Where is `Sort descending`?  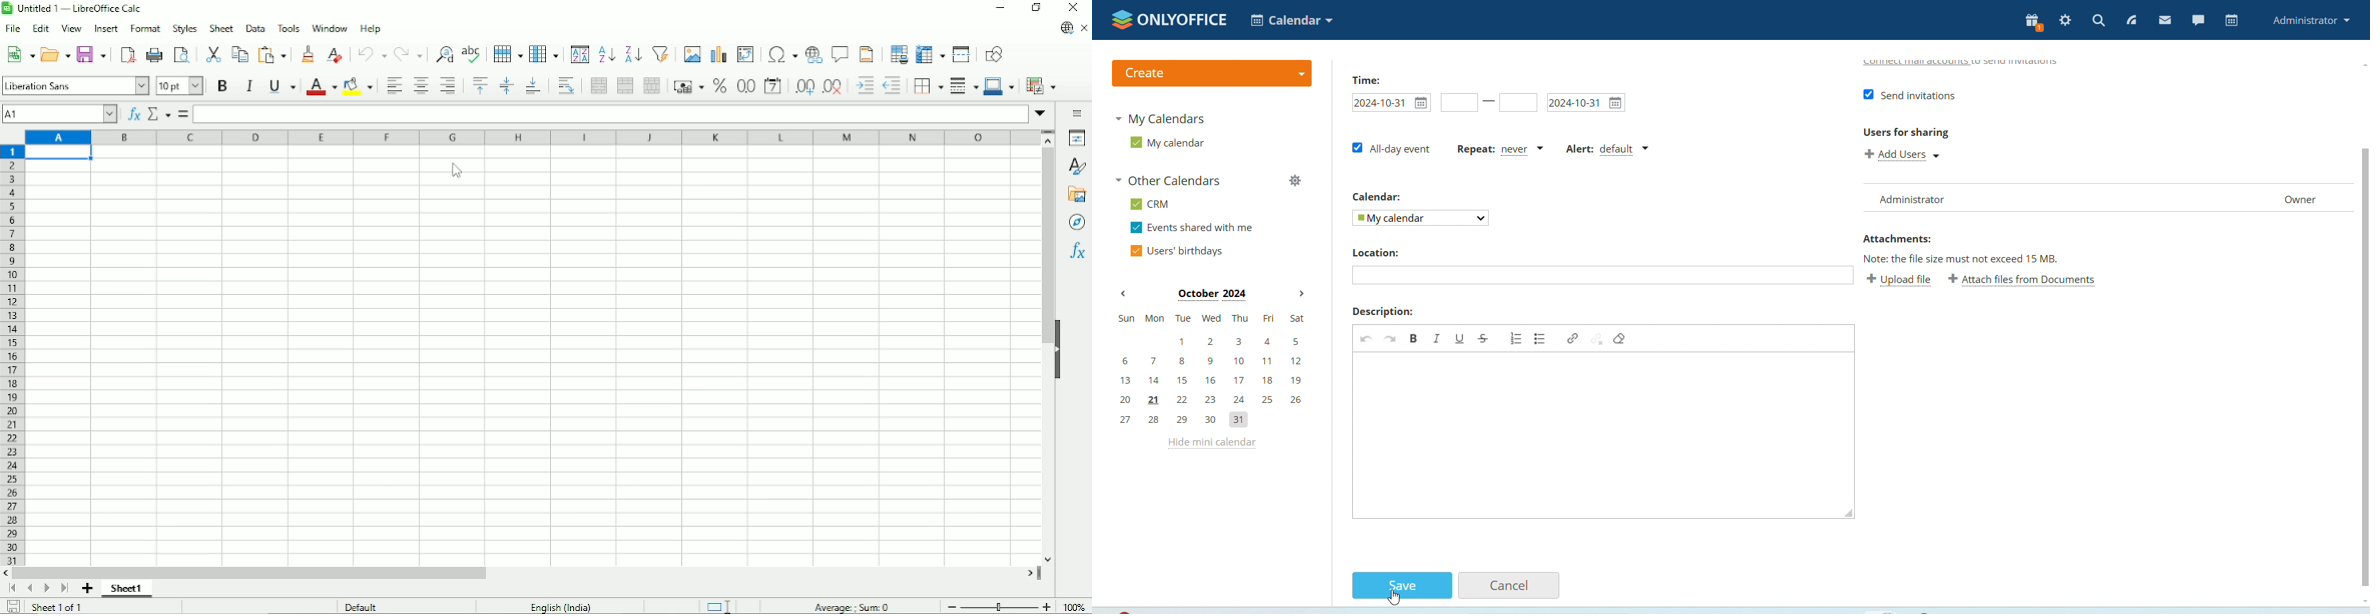
Sort descending is located at coordinates (631, 53).